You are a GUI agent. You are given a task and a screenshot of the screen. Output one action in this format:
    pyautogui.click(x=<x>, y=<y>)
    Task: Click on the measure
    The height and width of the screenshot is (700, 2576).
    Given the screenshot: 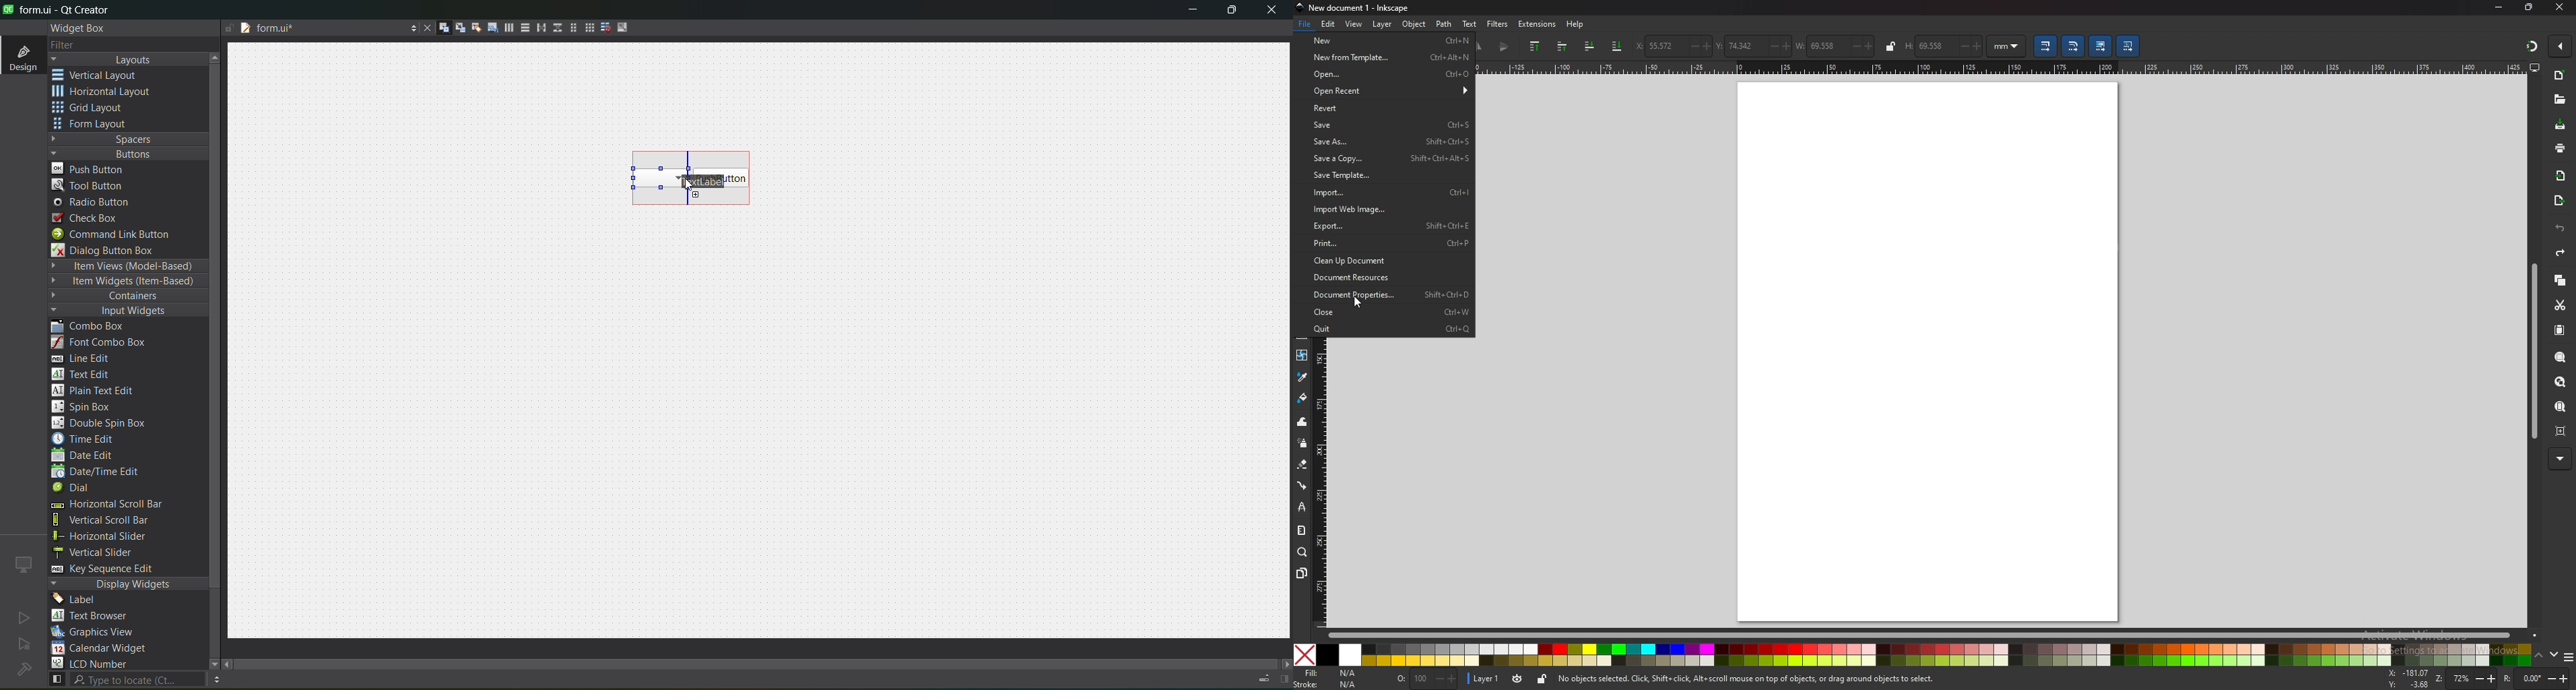 What is the action you would take?
    pyautogui.click(x=1302, y=530)
    